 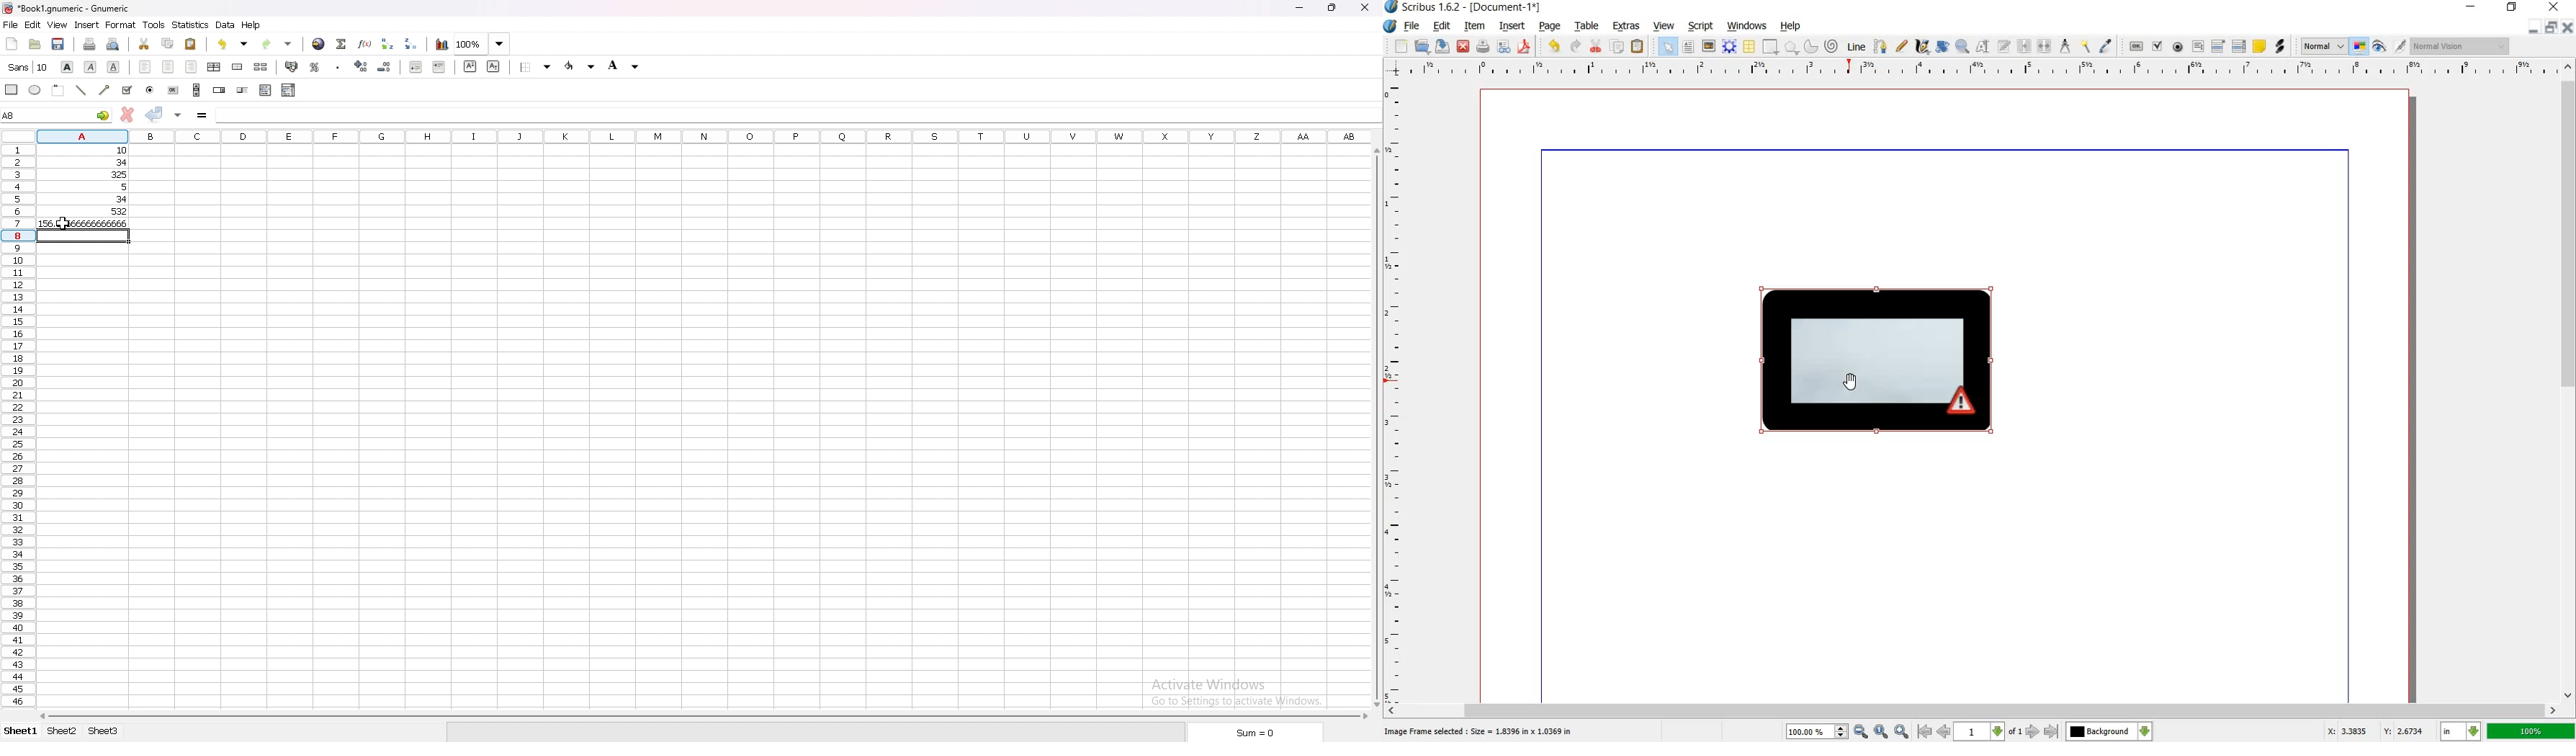 I want to click on undo, so click(x=1555, y=45).